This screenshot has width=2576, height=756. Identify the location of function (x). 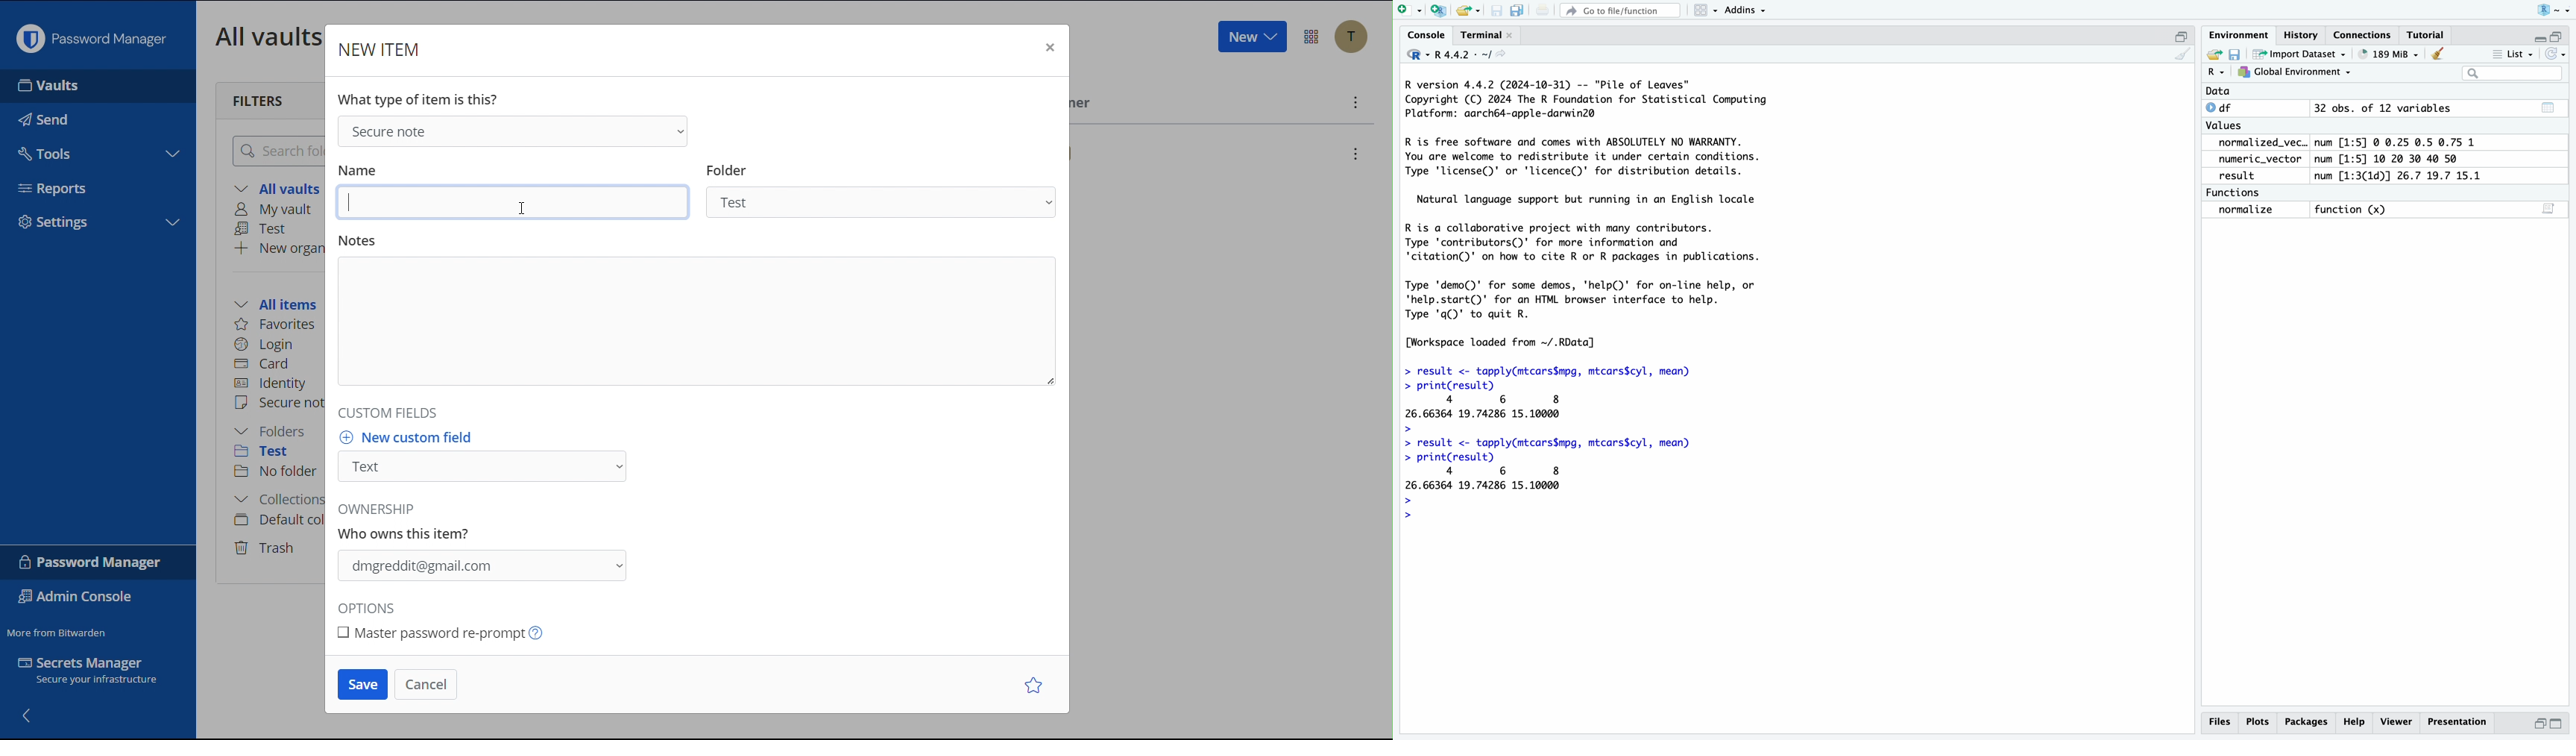
(2353, 209).